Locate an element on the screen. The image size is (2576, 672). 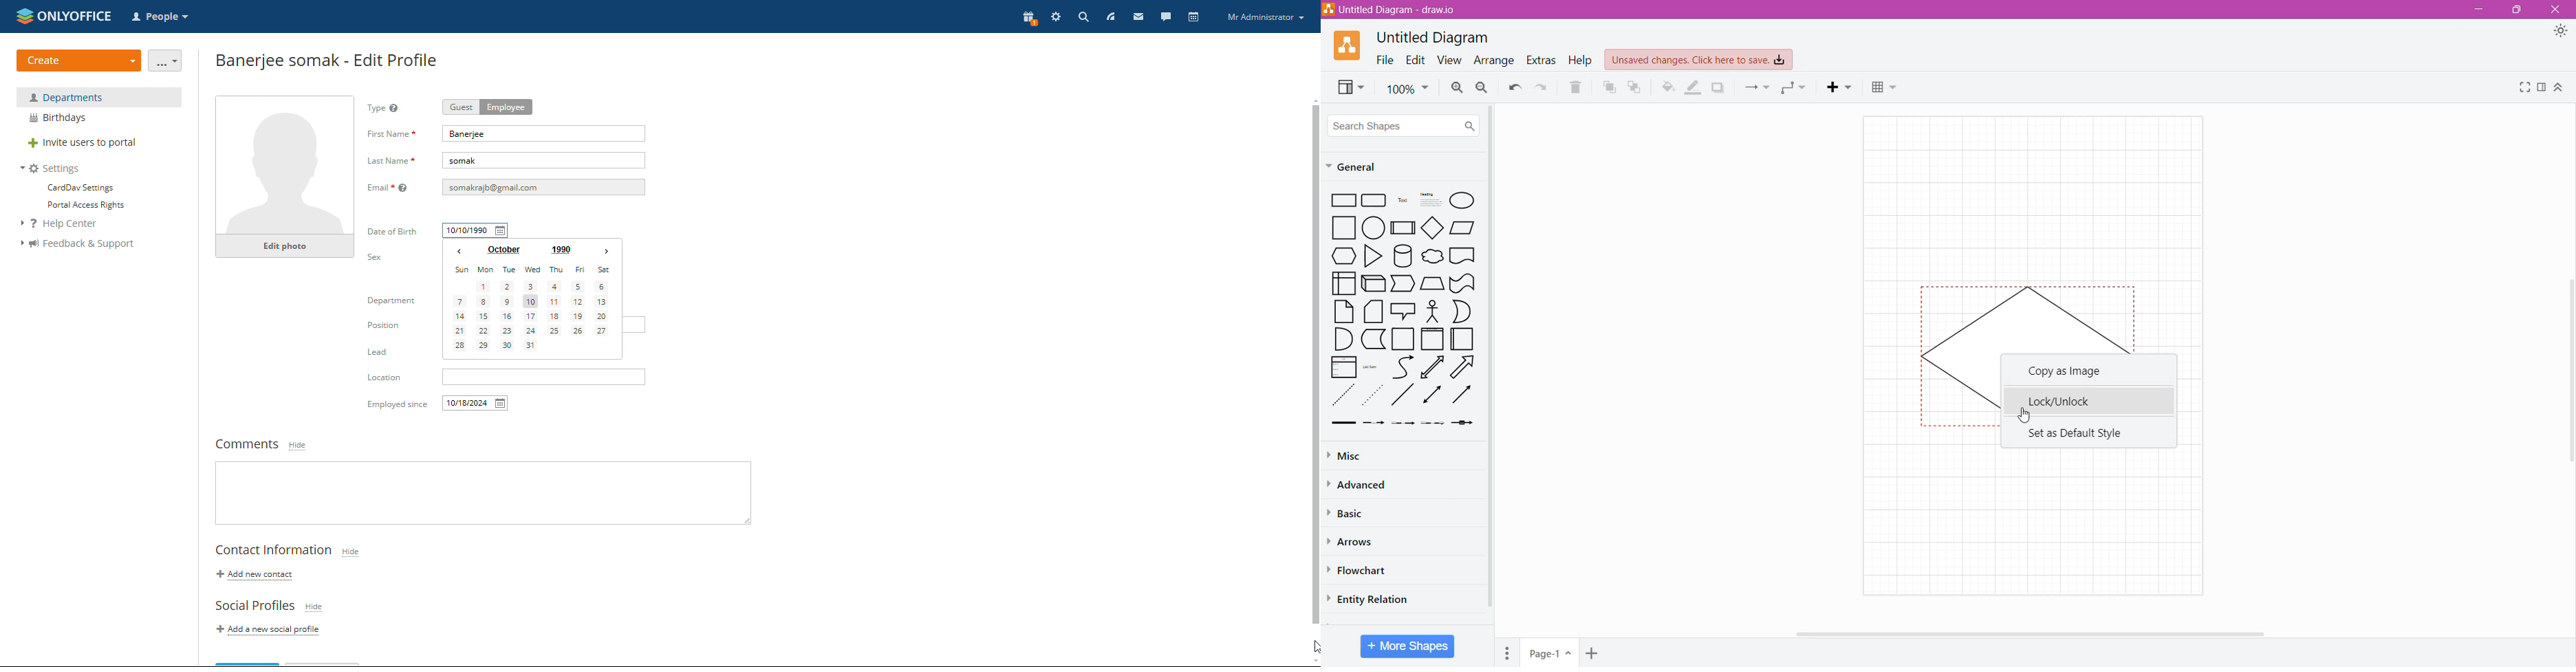
Bidirectional Connector is located at coordinates (1433, 397).